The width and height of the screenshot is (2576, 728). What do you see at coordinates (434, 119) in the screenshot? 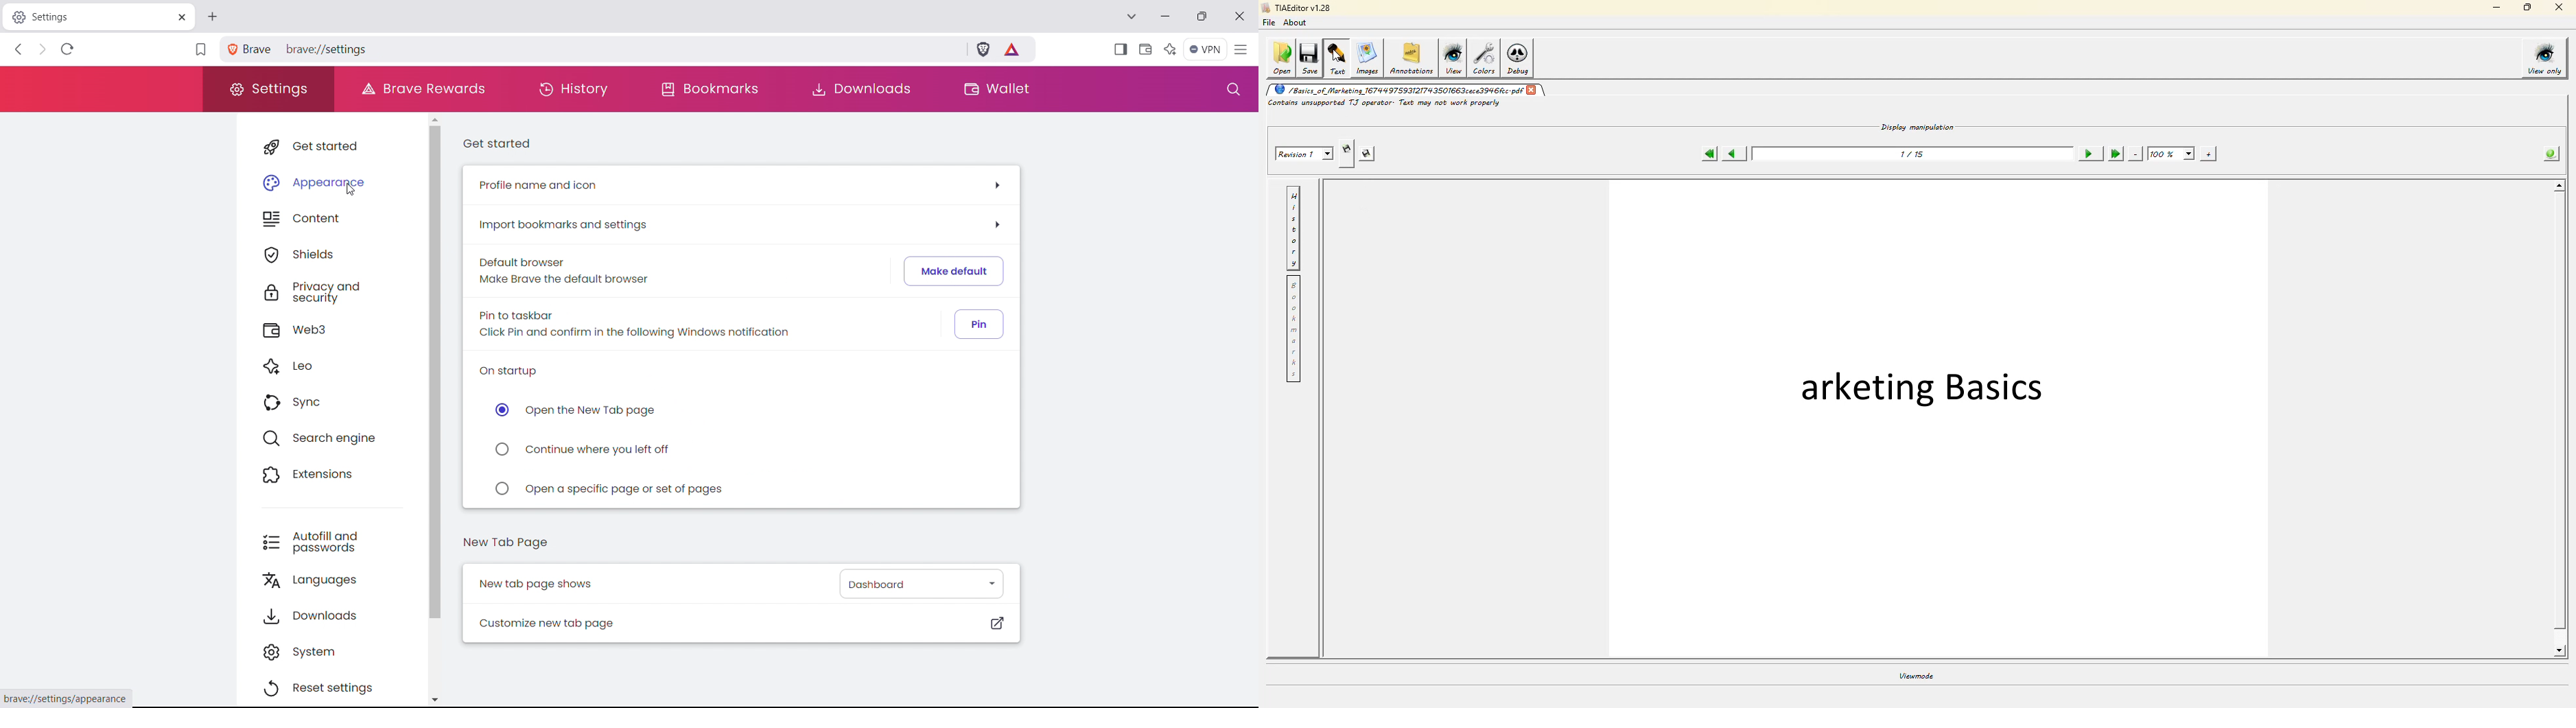
I see `scroll up` at bounding box center [434, 119].